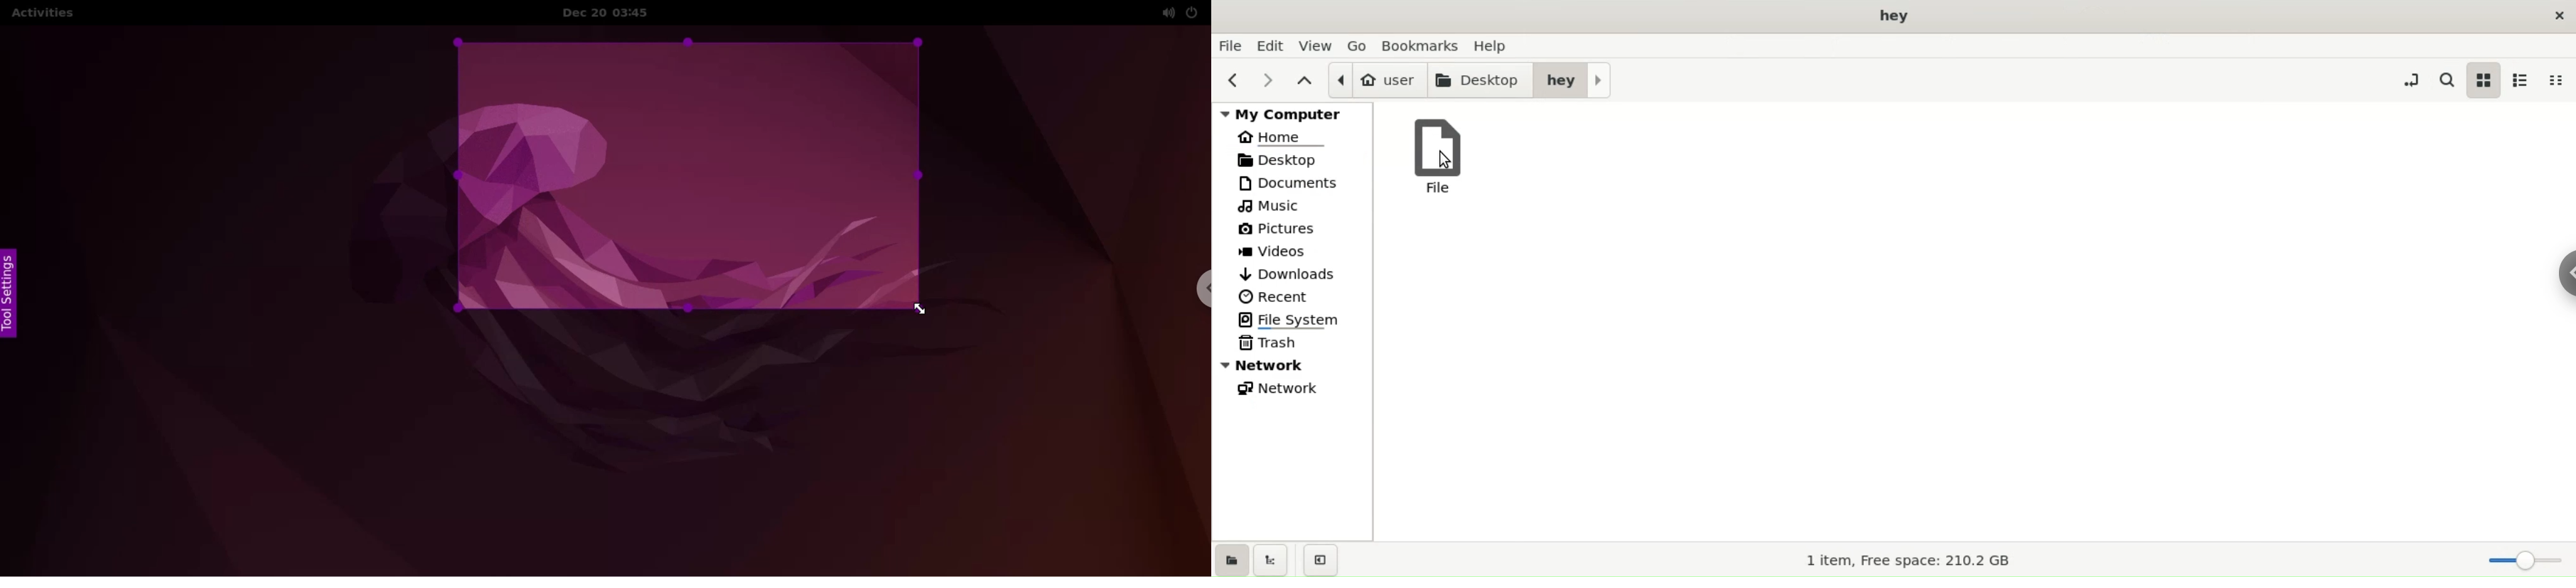 The width and height of the screenshot is (2576, 588). What do you see at coordinates (2445, 79) in the screenshot?
I see `search` at bounding box center [2445, 79].